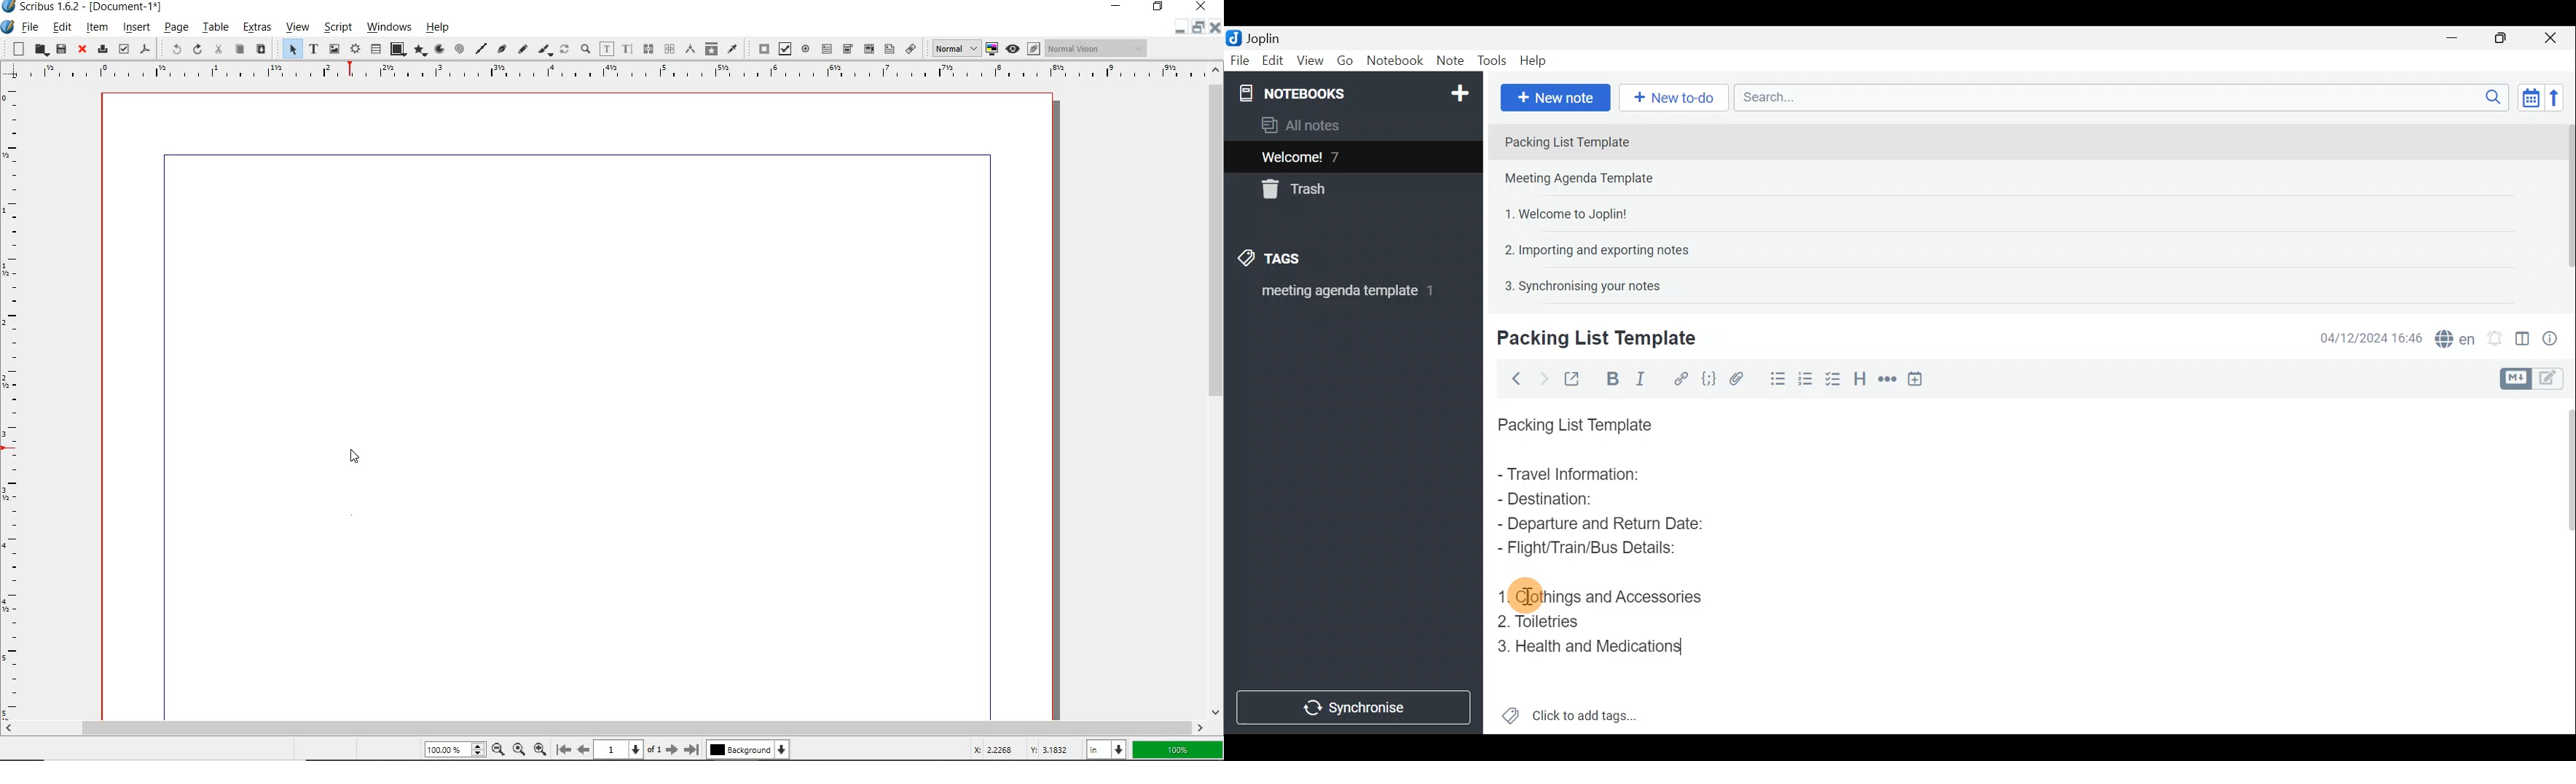  What do you see at coordinates (480, 48) in the screenshot?
I see `line` at bounding box center [480, 48].